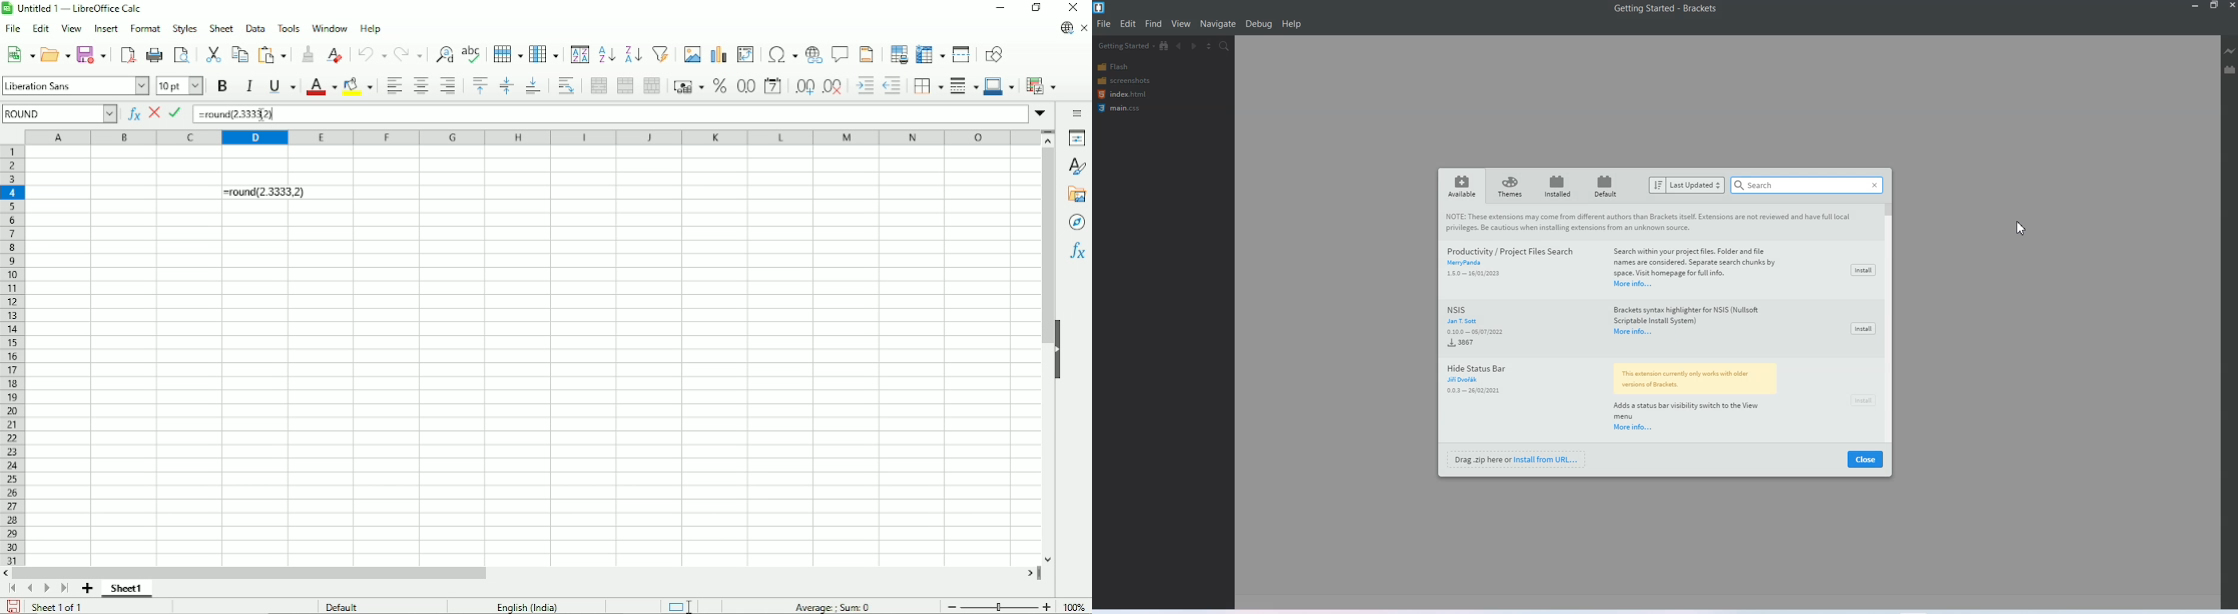 The width and height of the screenshot is (2240, 616). I want to click on =round(2.3333,2), so click(264, 192).